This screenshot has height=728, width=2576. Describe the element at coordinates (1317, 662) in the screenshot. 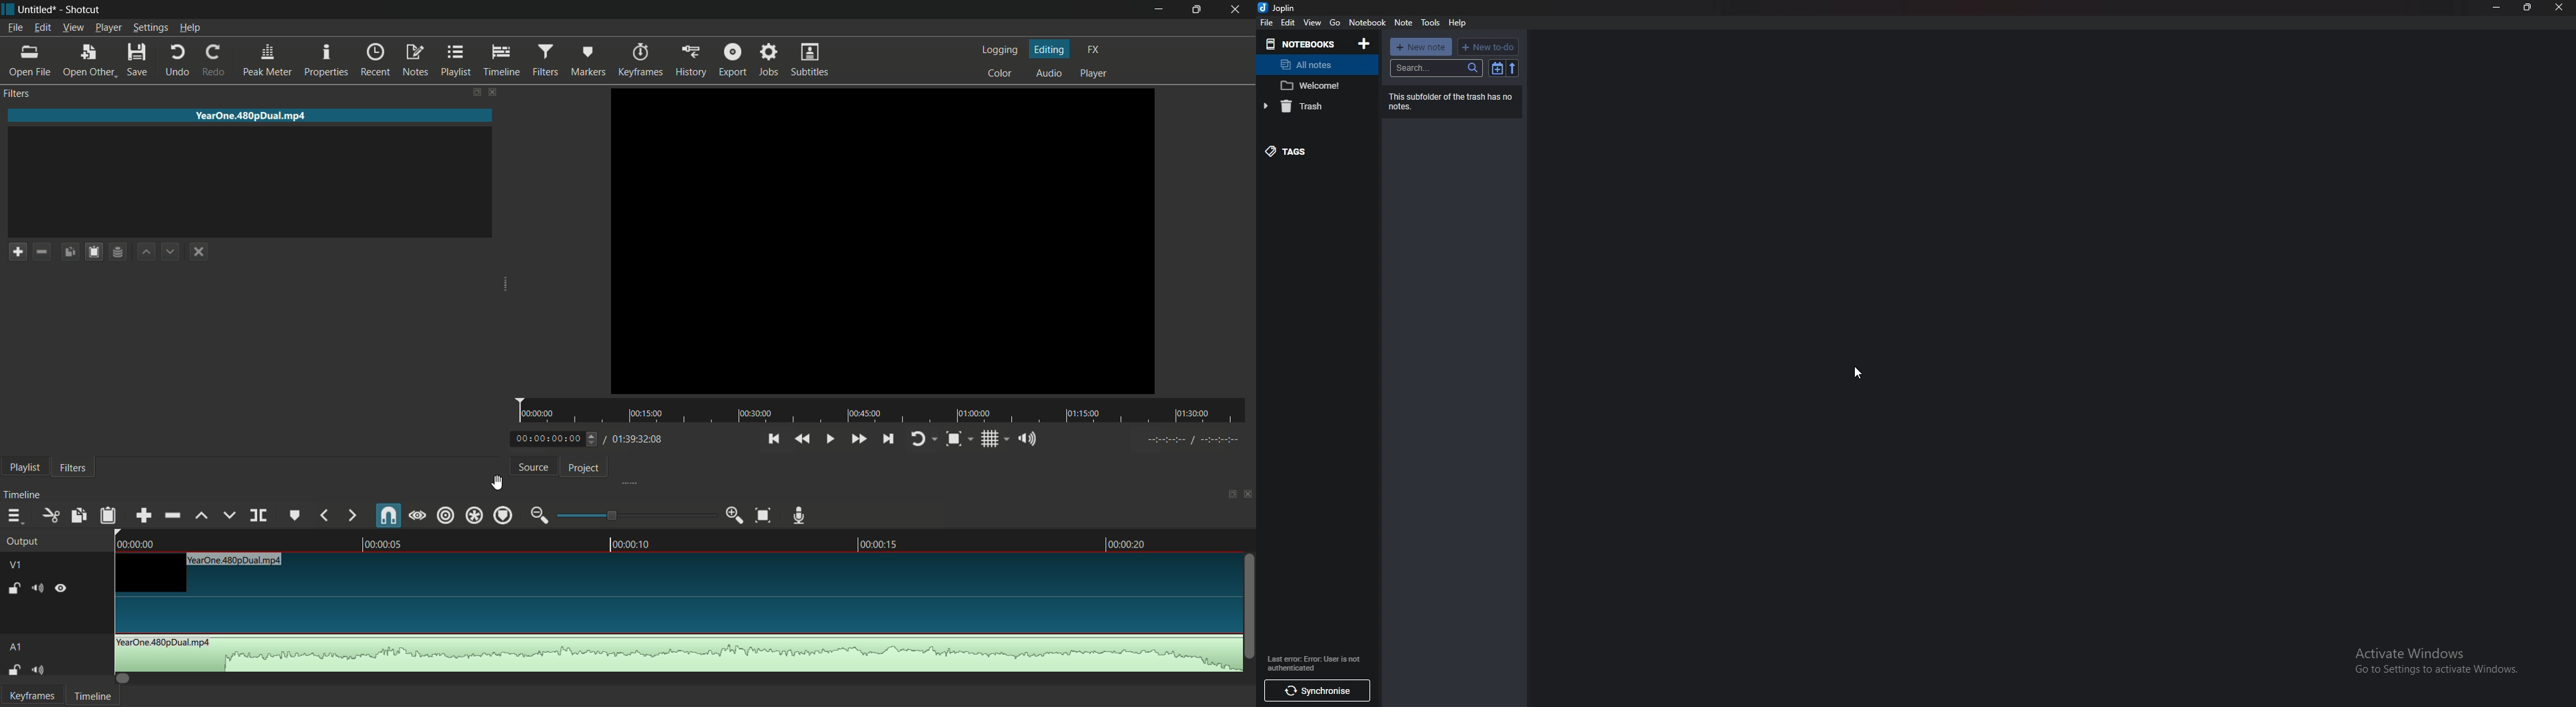

I see `info` at that location.